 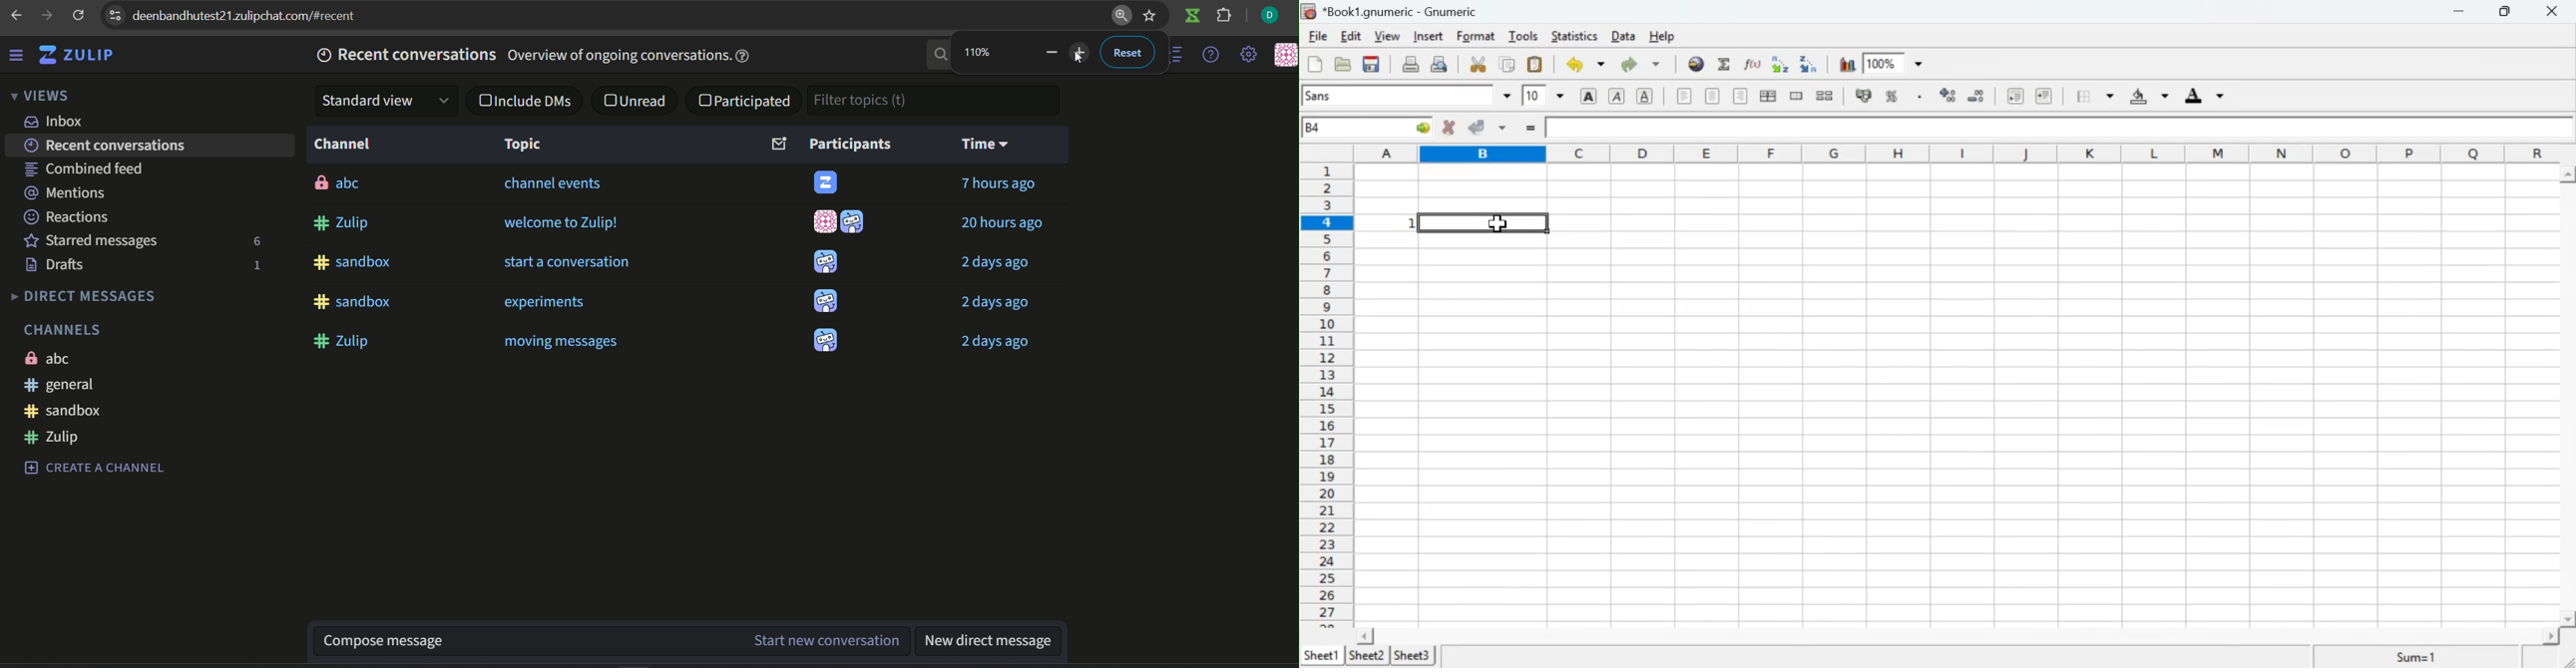 I want to click on DIRECT MESSAGES, so click(x=83, y=298).